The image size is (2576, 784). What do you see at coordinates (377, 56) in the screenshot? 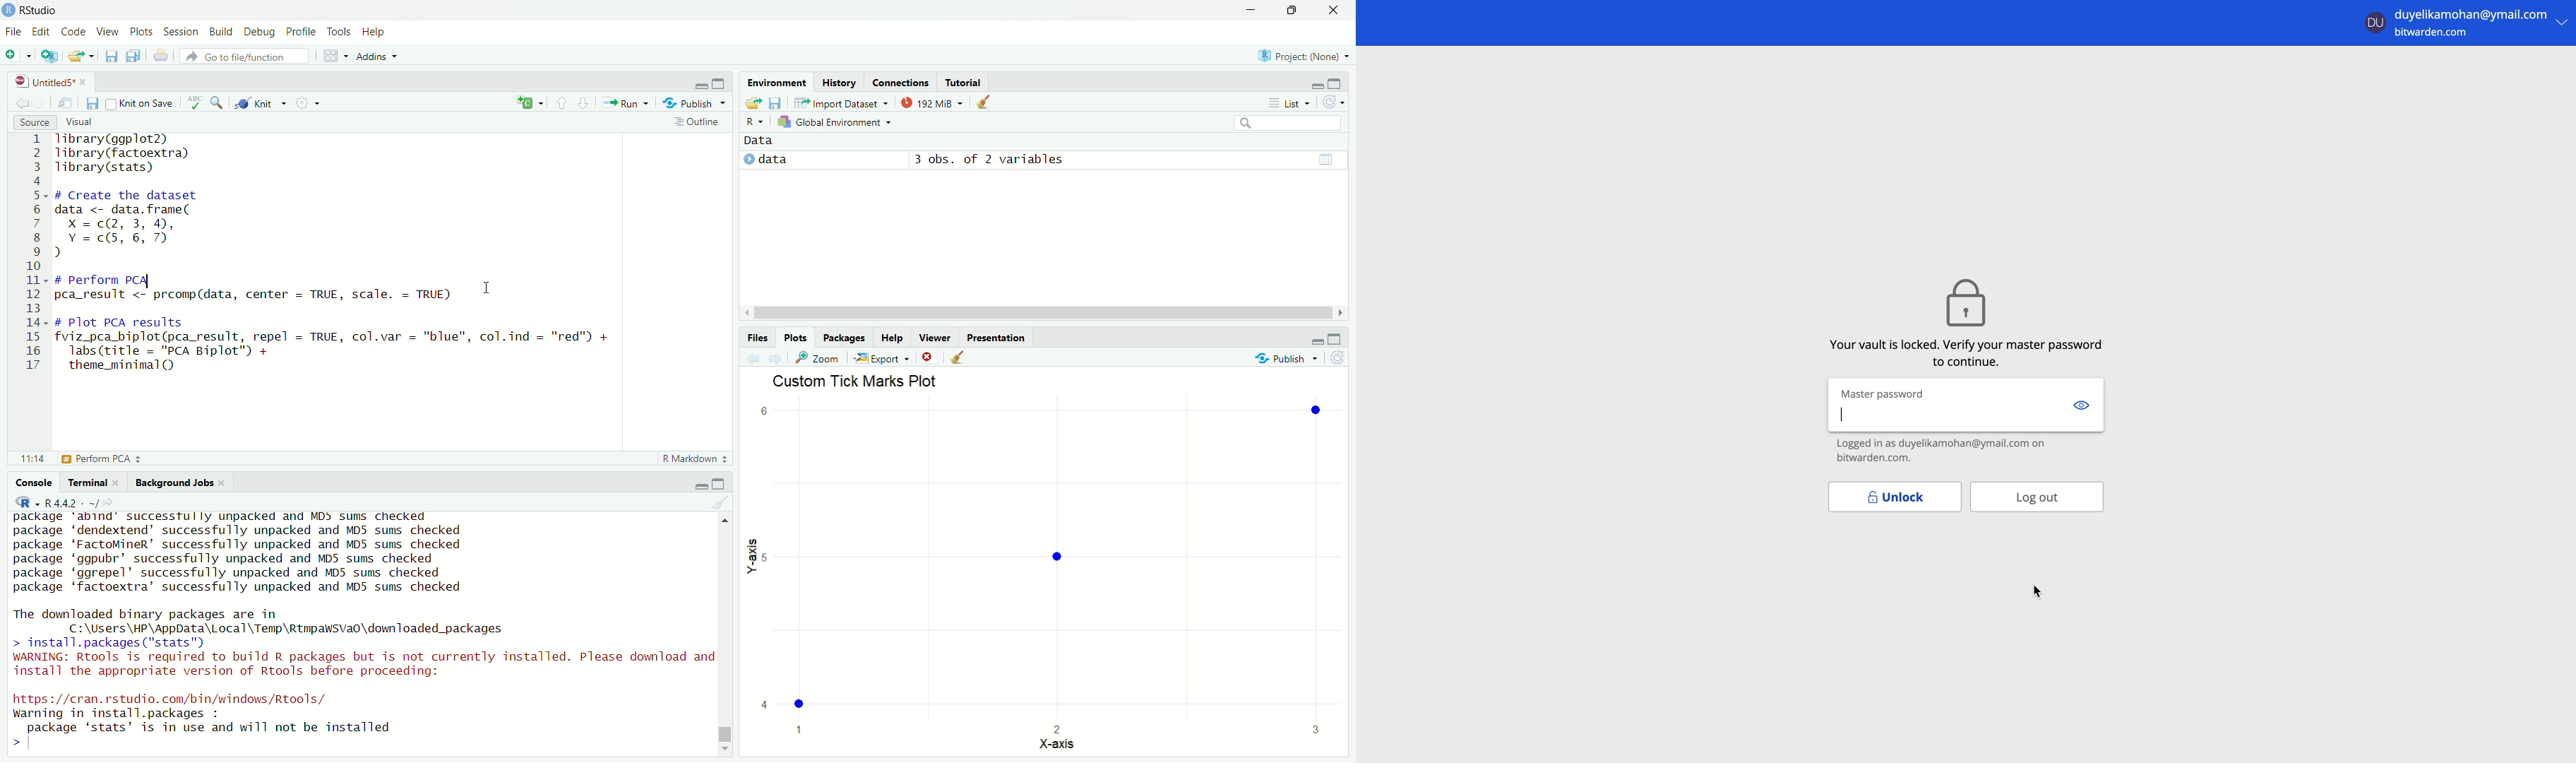
I see `Addins` at bounding box center [377, 56].